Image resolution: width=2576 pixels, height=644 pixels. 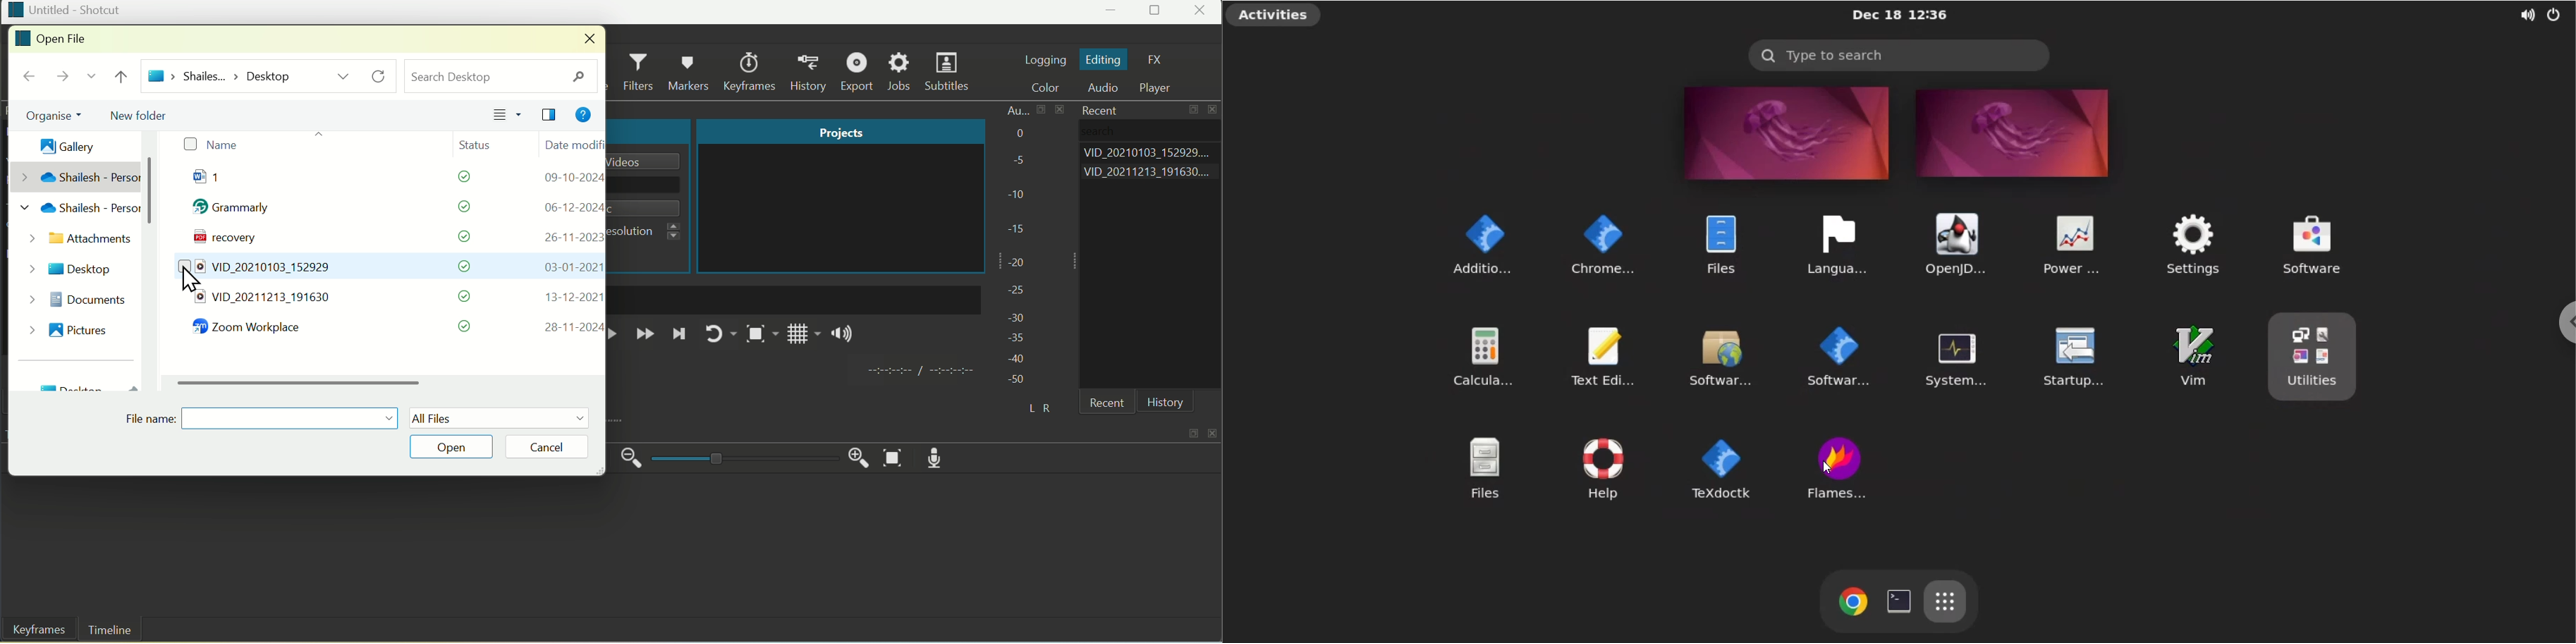 What do you see at coordinates (572, 145) in the screenshot?
I see `Date` at bounding box center [572, 145].